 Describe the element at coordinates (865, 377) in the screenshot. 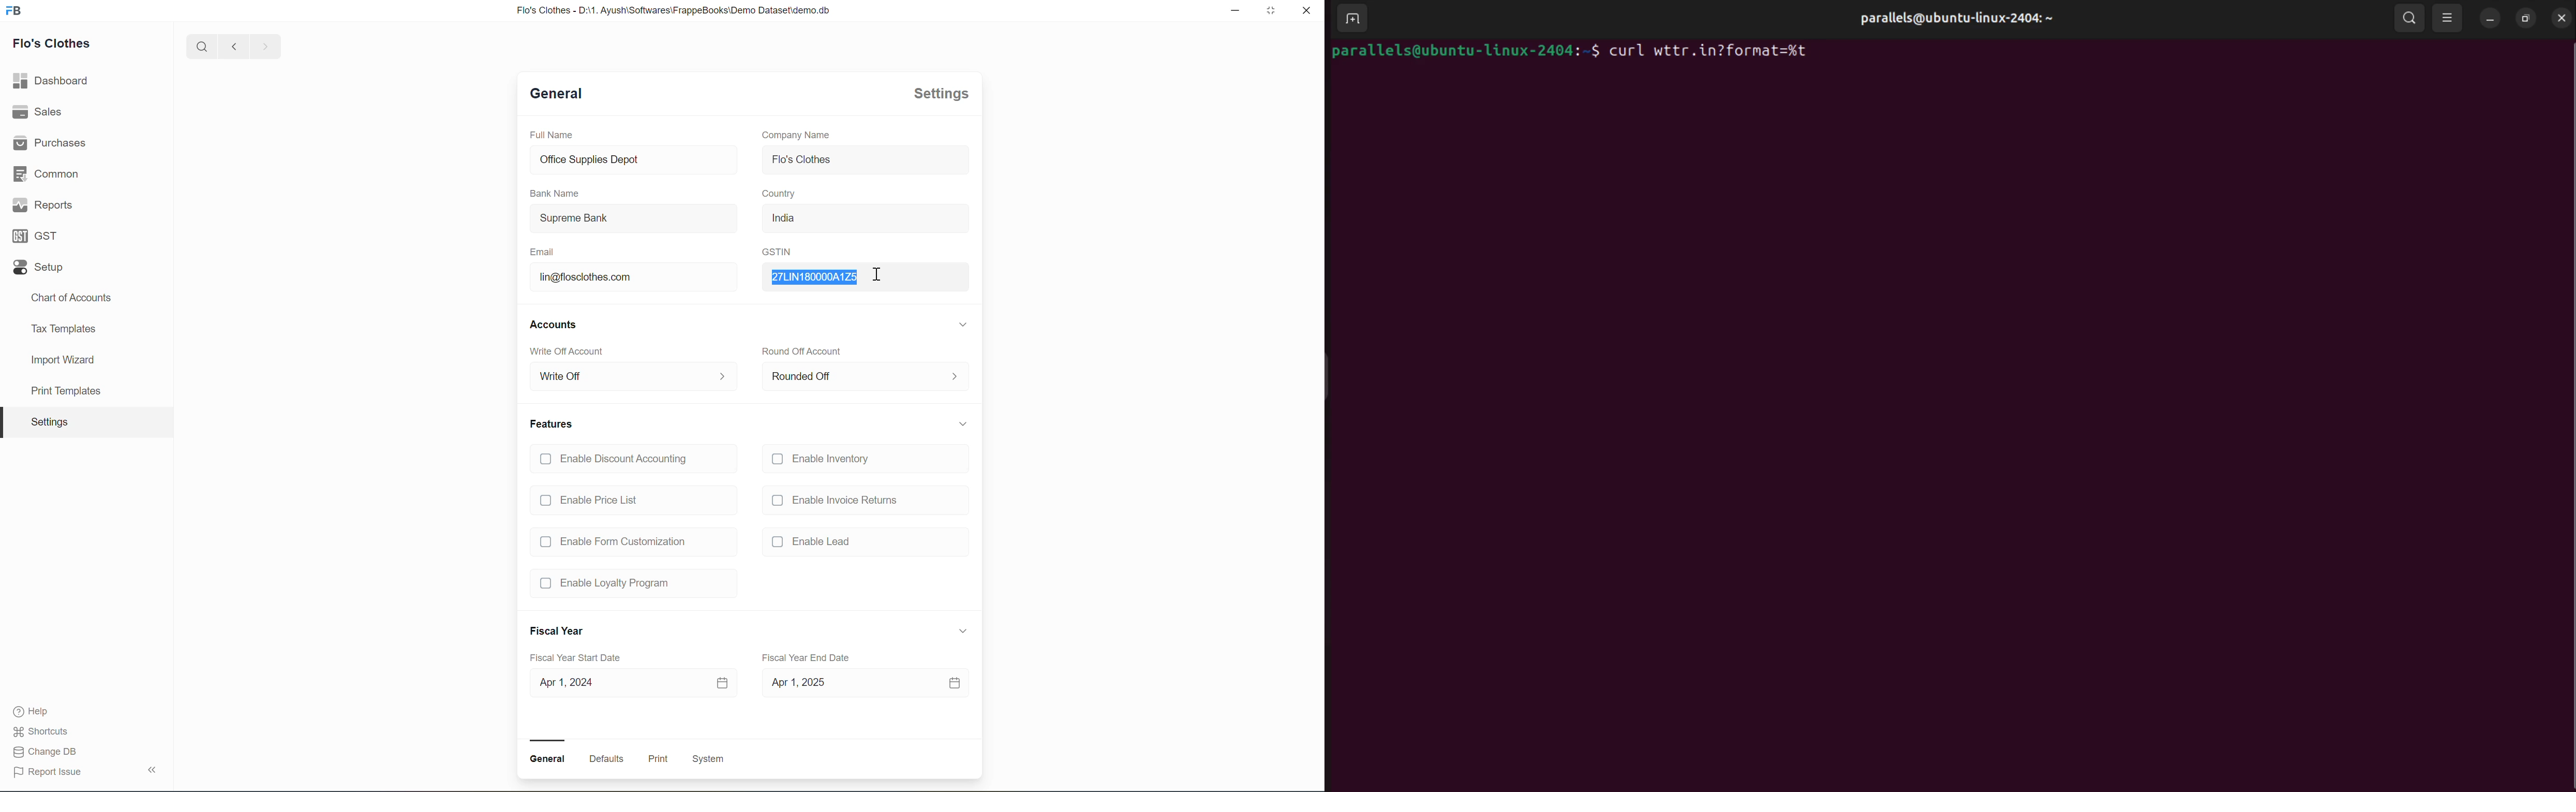

I see `Rounded Off` at that location.